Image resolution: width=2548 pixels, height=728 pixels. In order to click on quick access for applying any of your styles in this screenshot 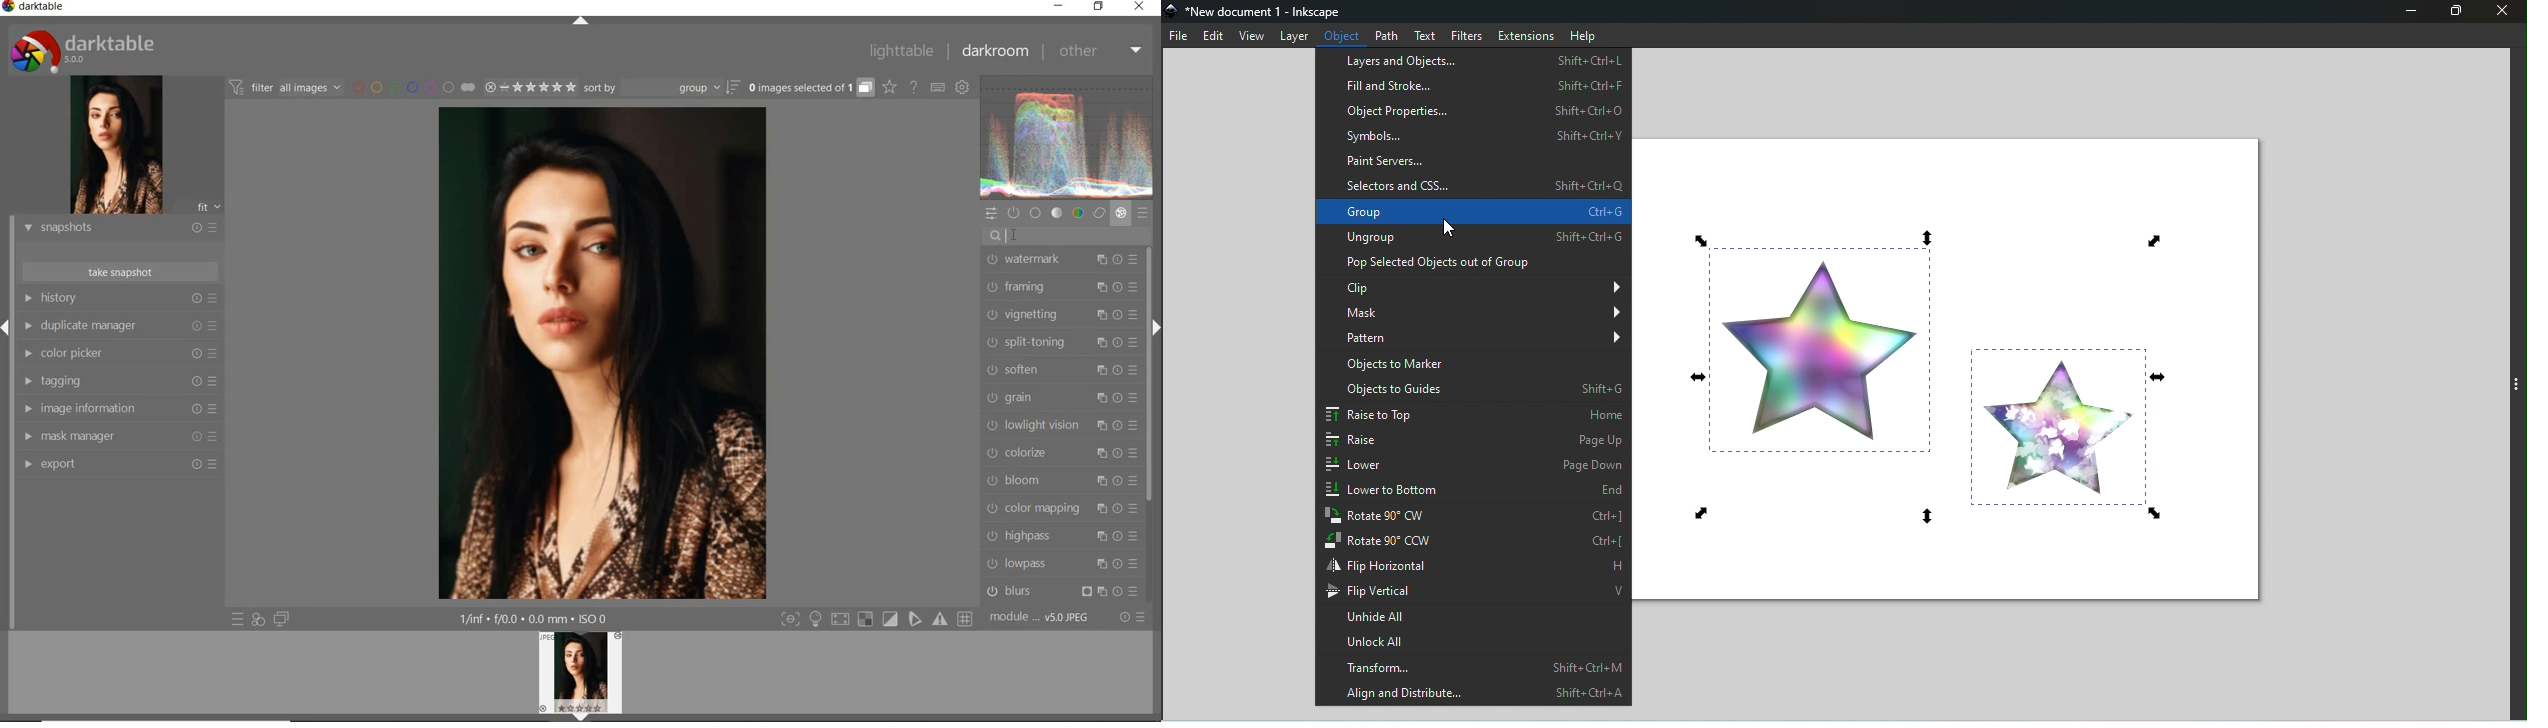, I will do `click(258, 620)`.